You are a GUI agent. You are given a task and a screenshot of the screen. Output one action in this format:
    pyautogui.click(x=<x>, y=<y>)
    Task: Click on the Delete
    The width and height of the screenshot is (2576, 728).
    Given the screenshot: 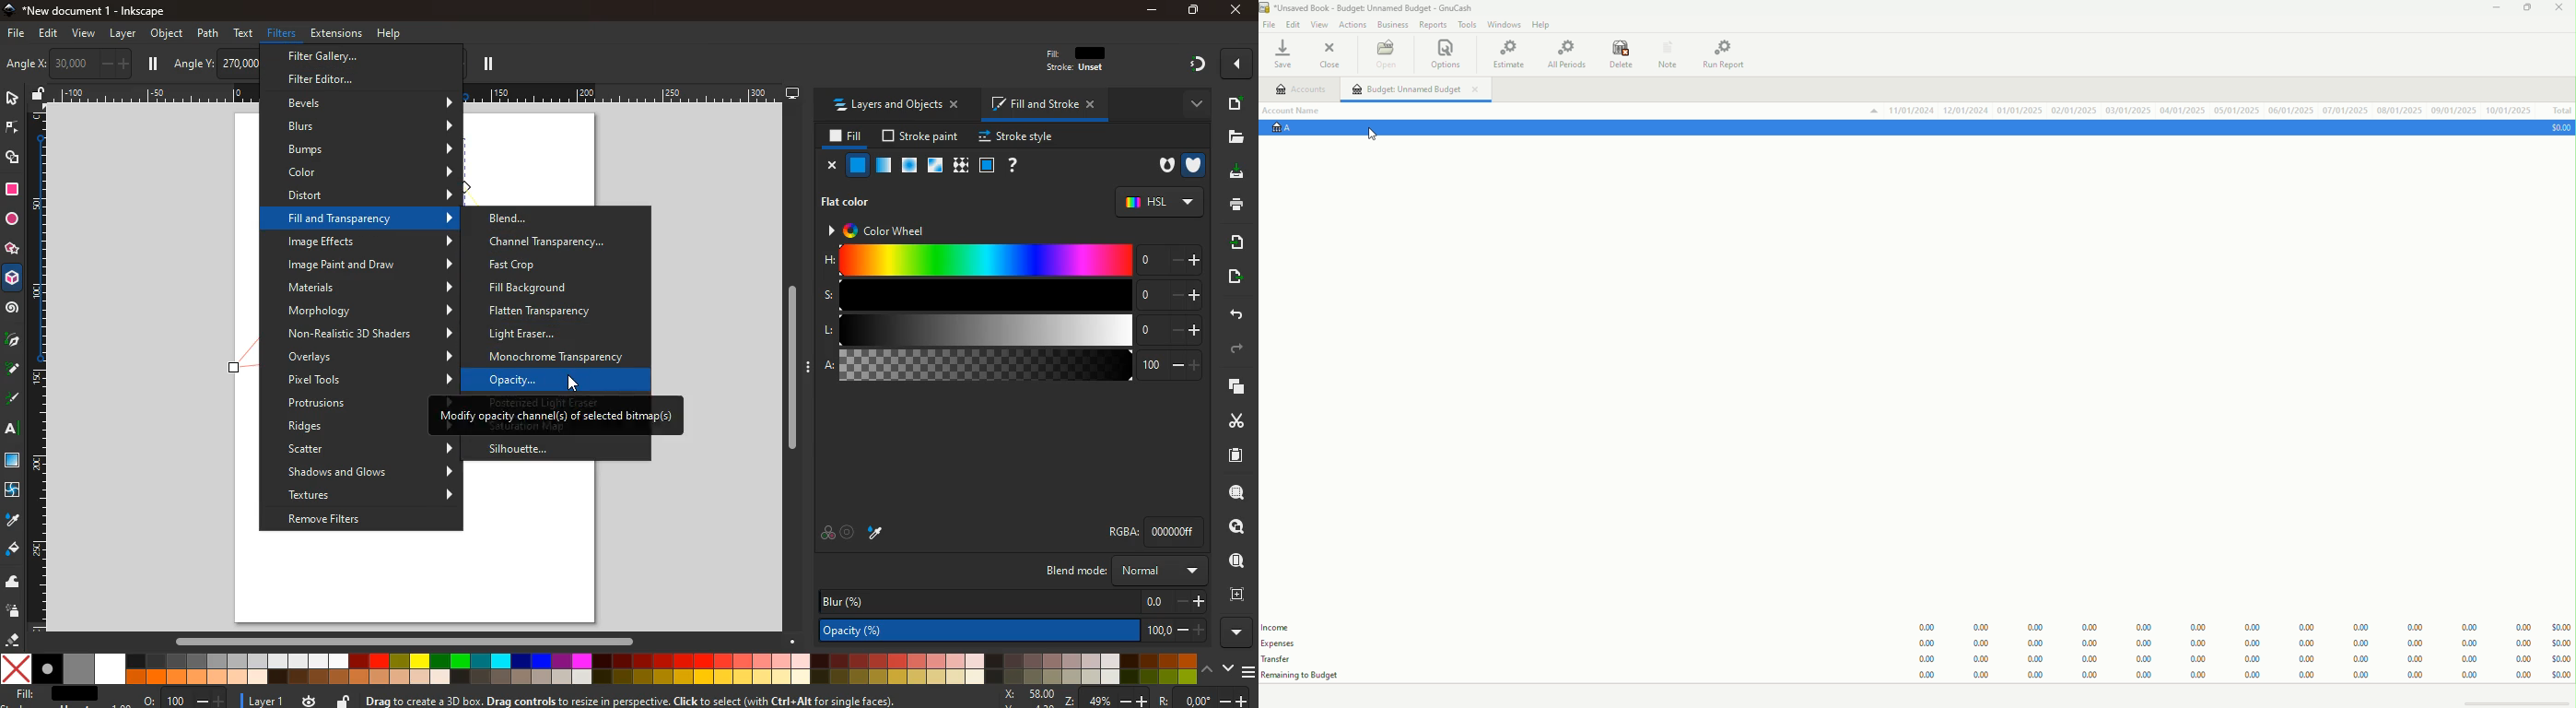 What is the action you would take?
    pyautogui.click(x=1621, y=54)
    